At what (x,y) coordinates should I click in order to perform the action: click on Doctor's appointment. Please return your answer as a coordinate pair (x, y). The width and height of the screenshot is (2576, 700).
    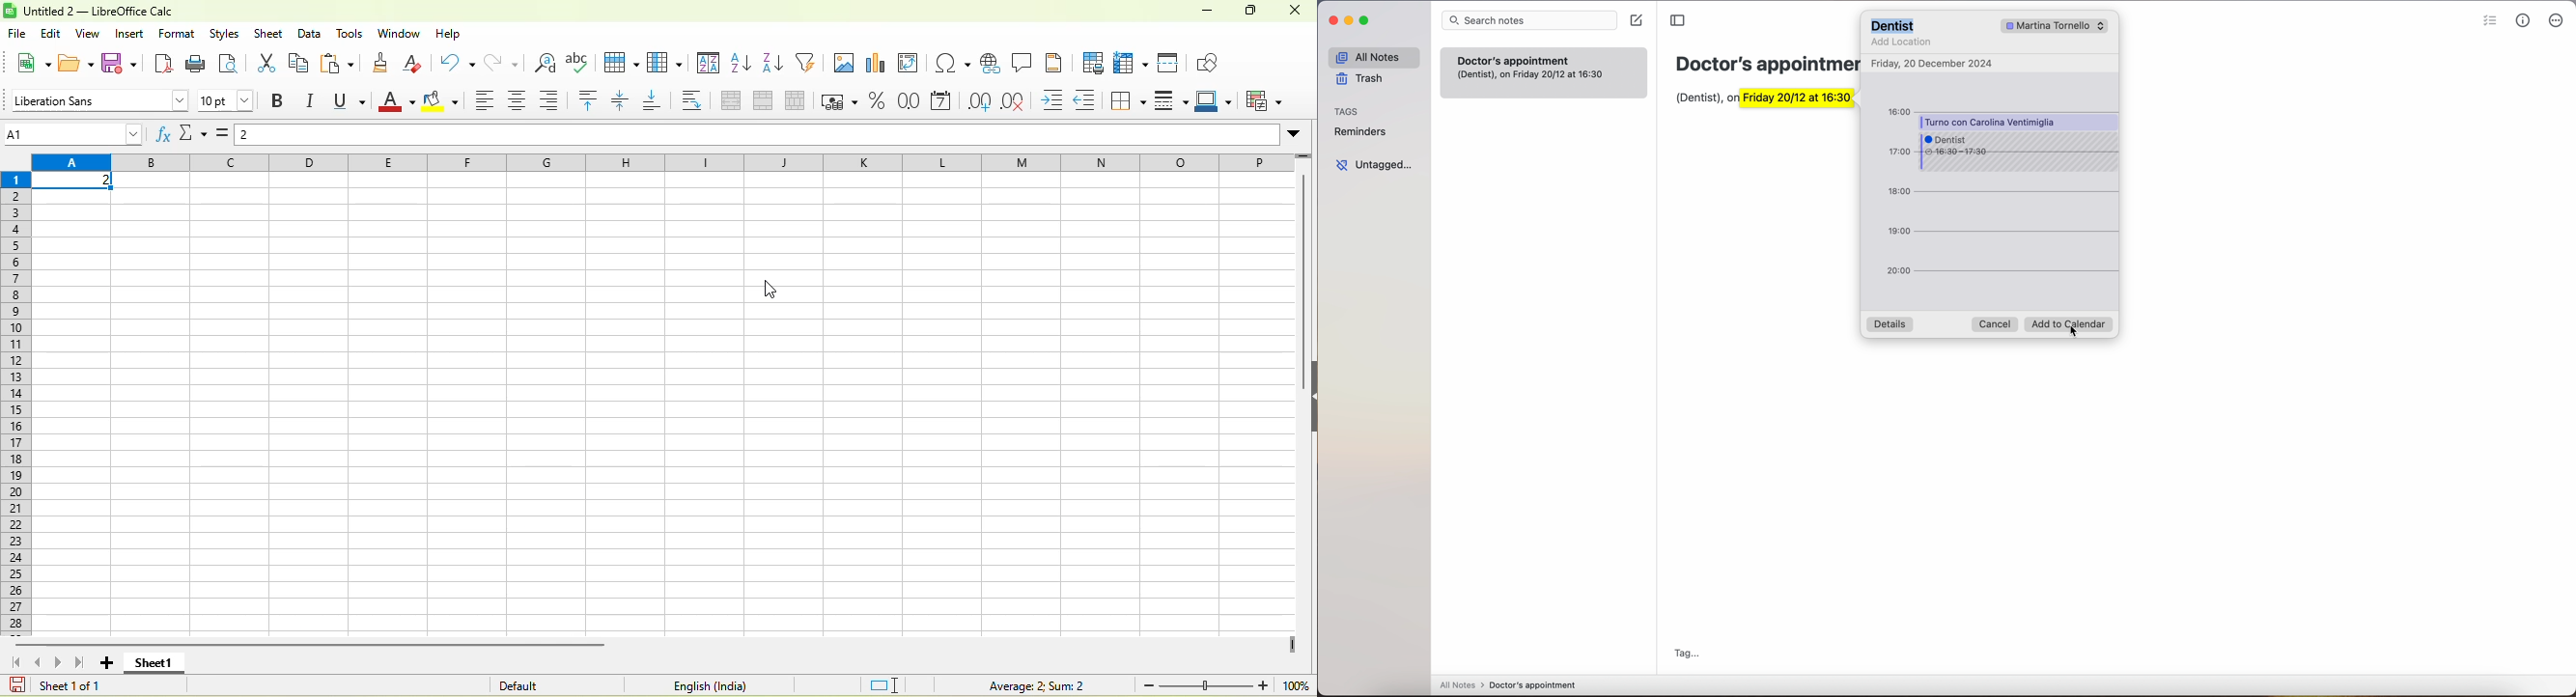
    Looking at the image, I should click on (1545, 57).